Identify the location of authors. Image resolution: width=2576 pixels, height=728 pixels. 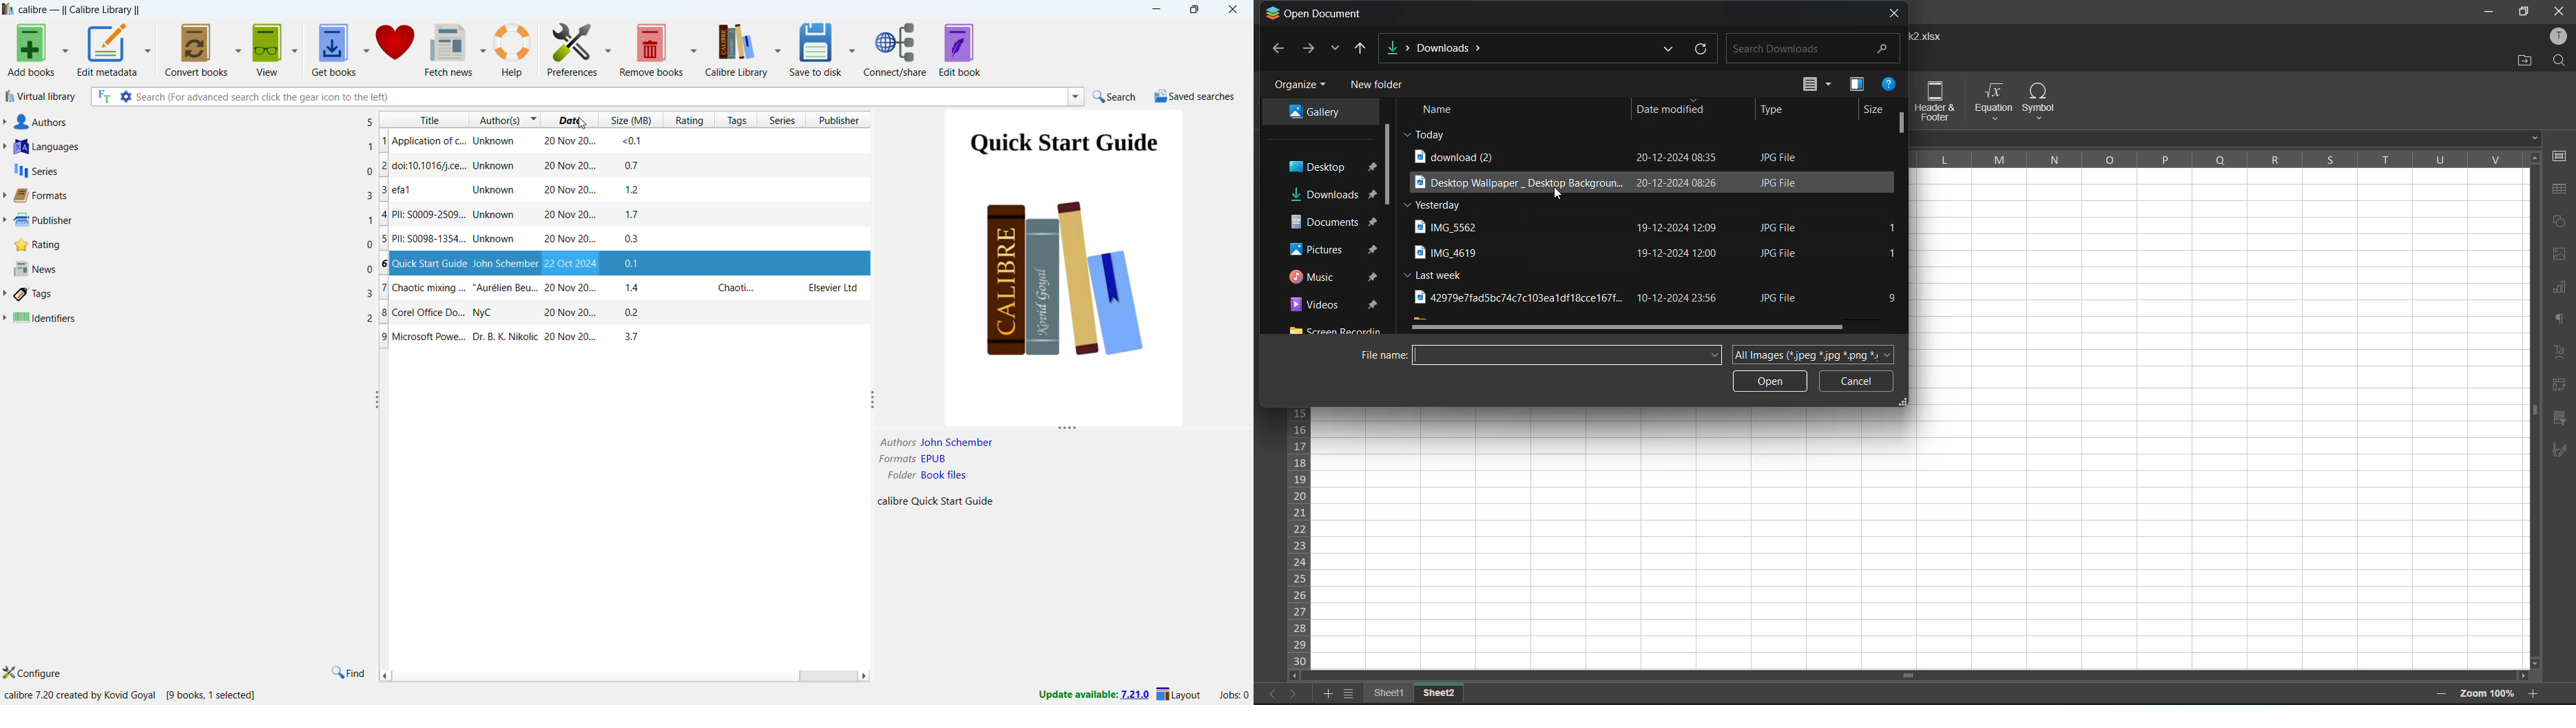
(195, 121).